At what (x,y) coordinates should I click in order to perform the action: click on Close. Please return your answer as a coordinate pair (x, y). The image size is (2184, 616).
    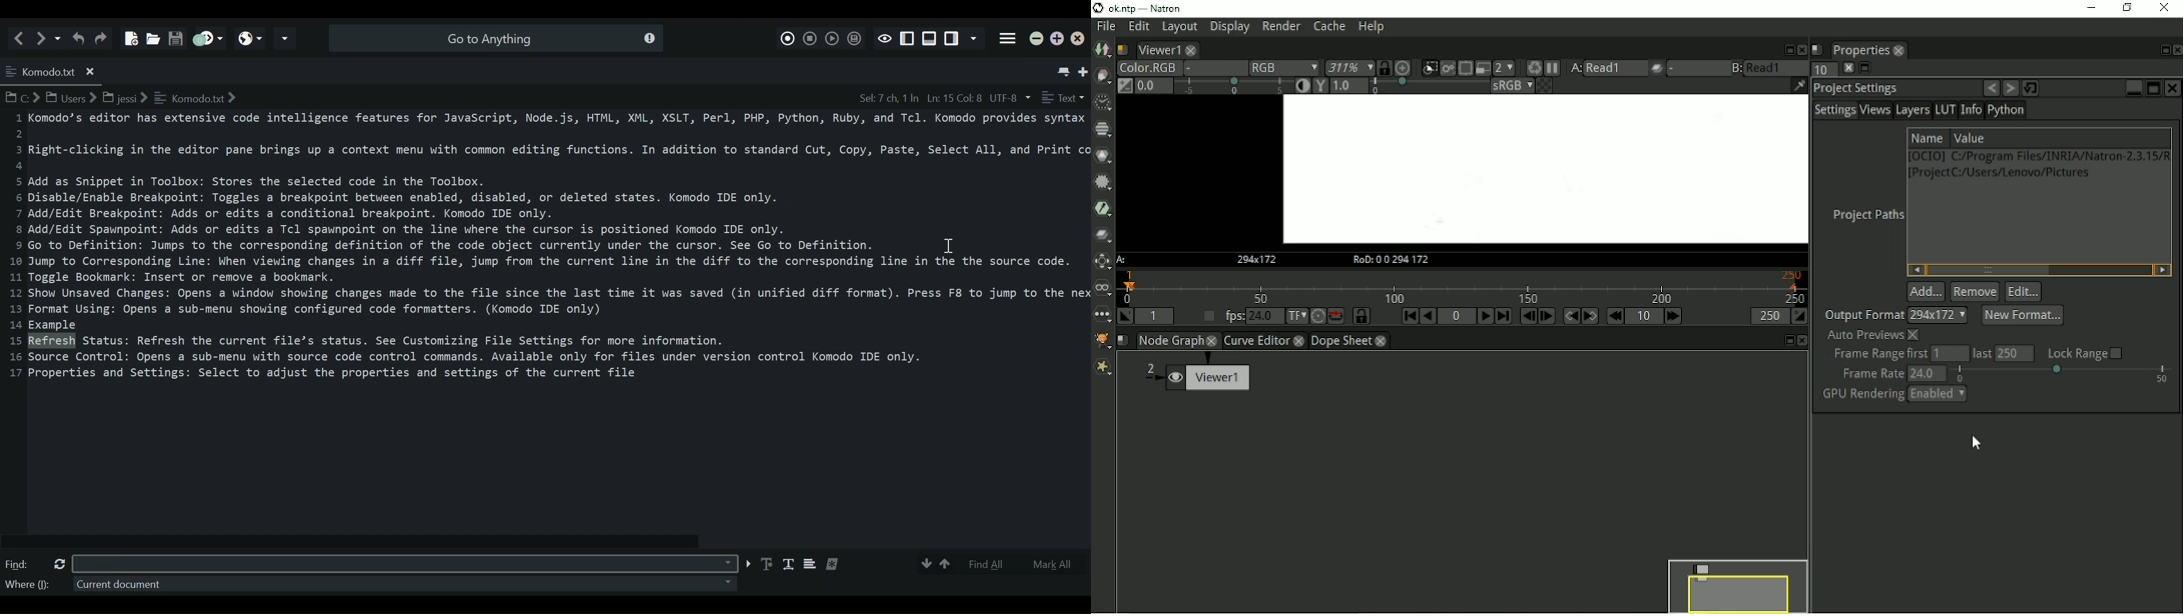
    Looking at the image, I should click on (1081, 40).